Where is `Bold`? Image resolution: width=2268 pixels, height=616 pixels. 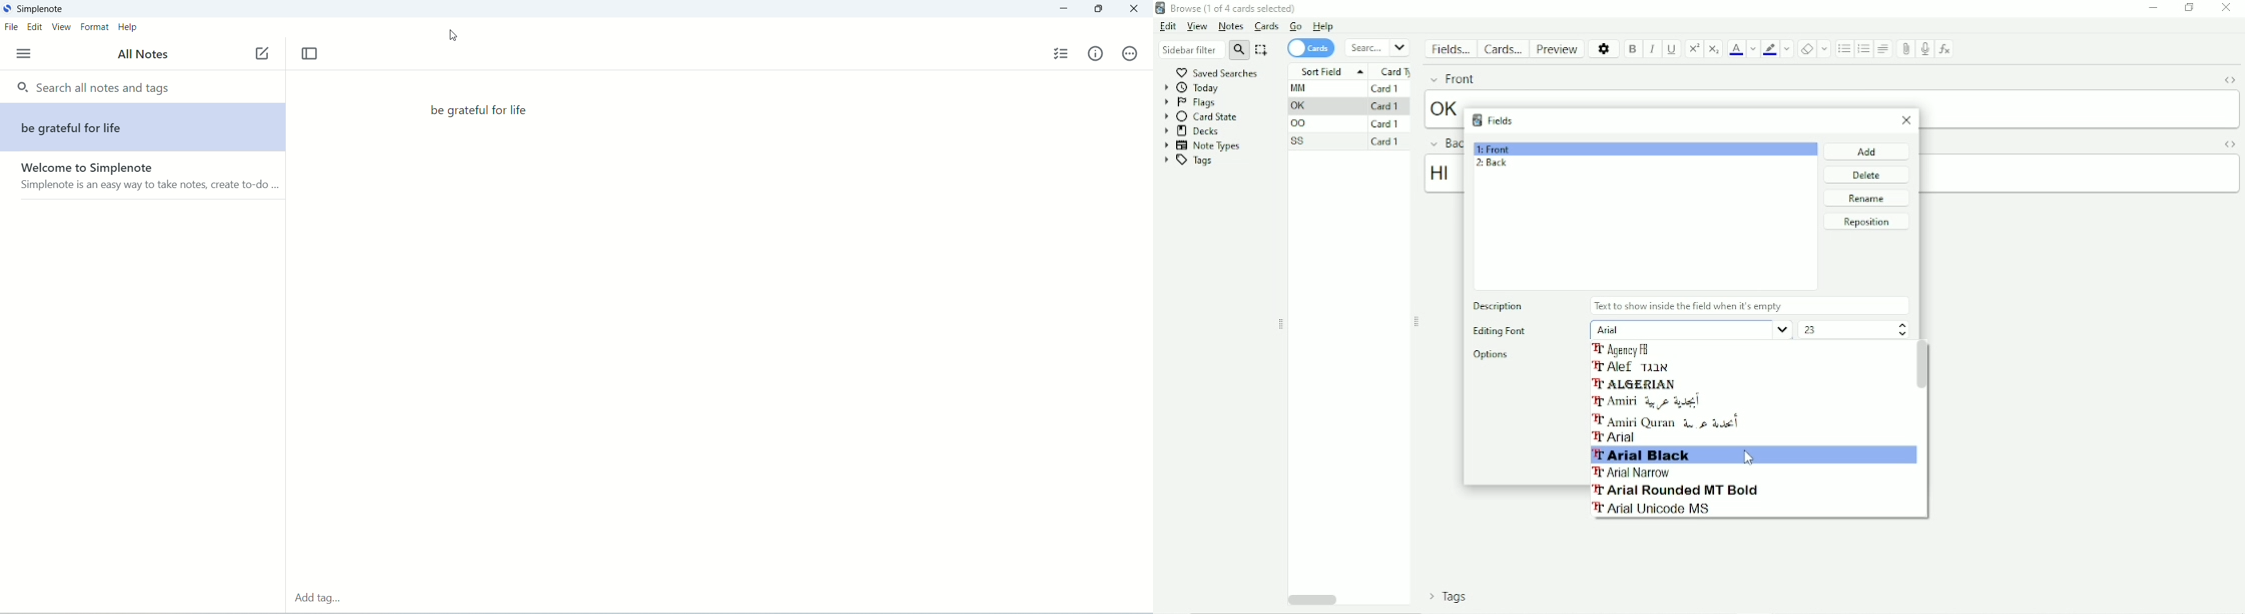 Bold is located at coordinates (1634, 49).